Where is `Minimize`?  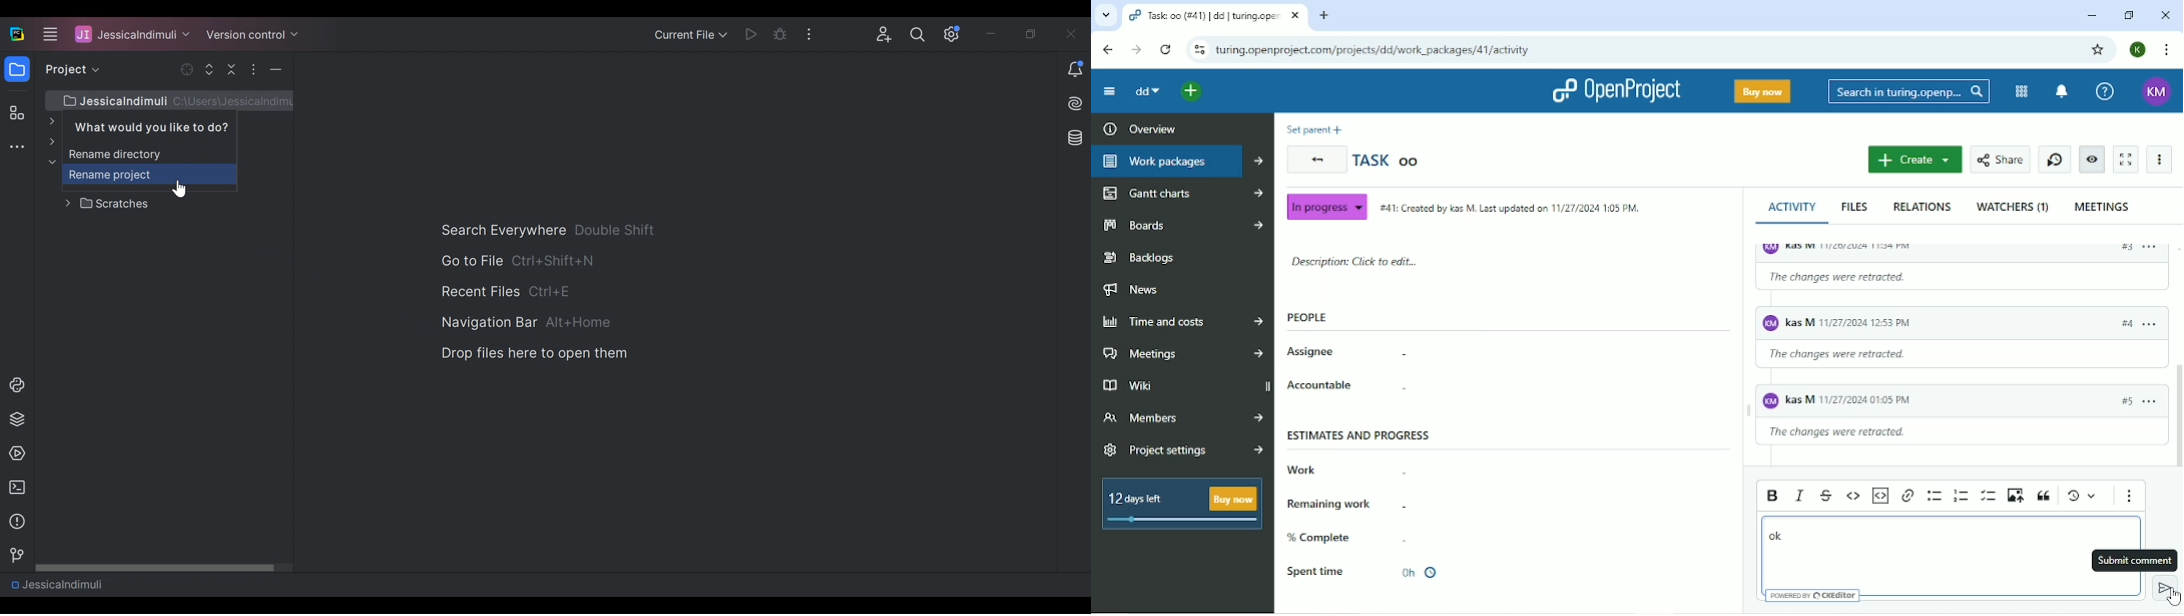 Minimize is located at coordinates (994, 35).